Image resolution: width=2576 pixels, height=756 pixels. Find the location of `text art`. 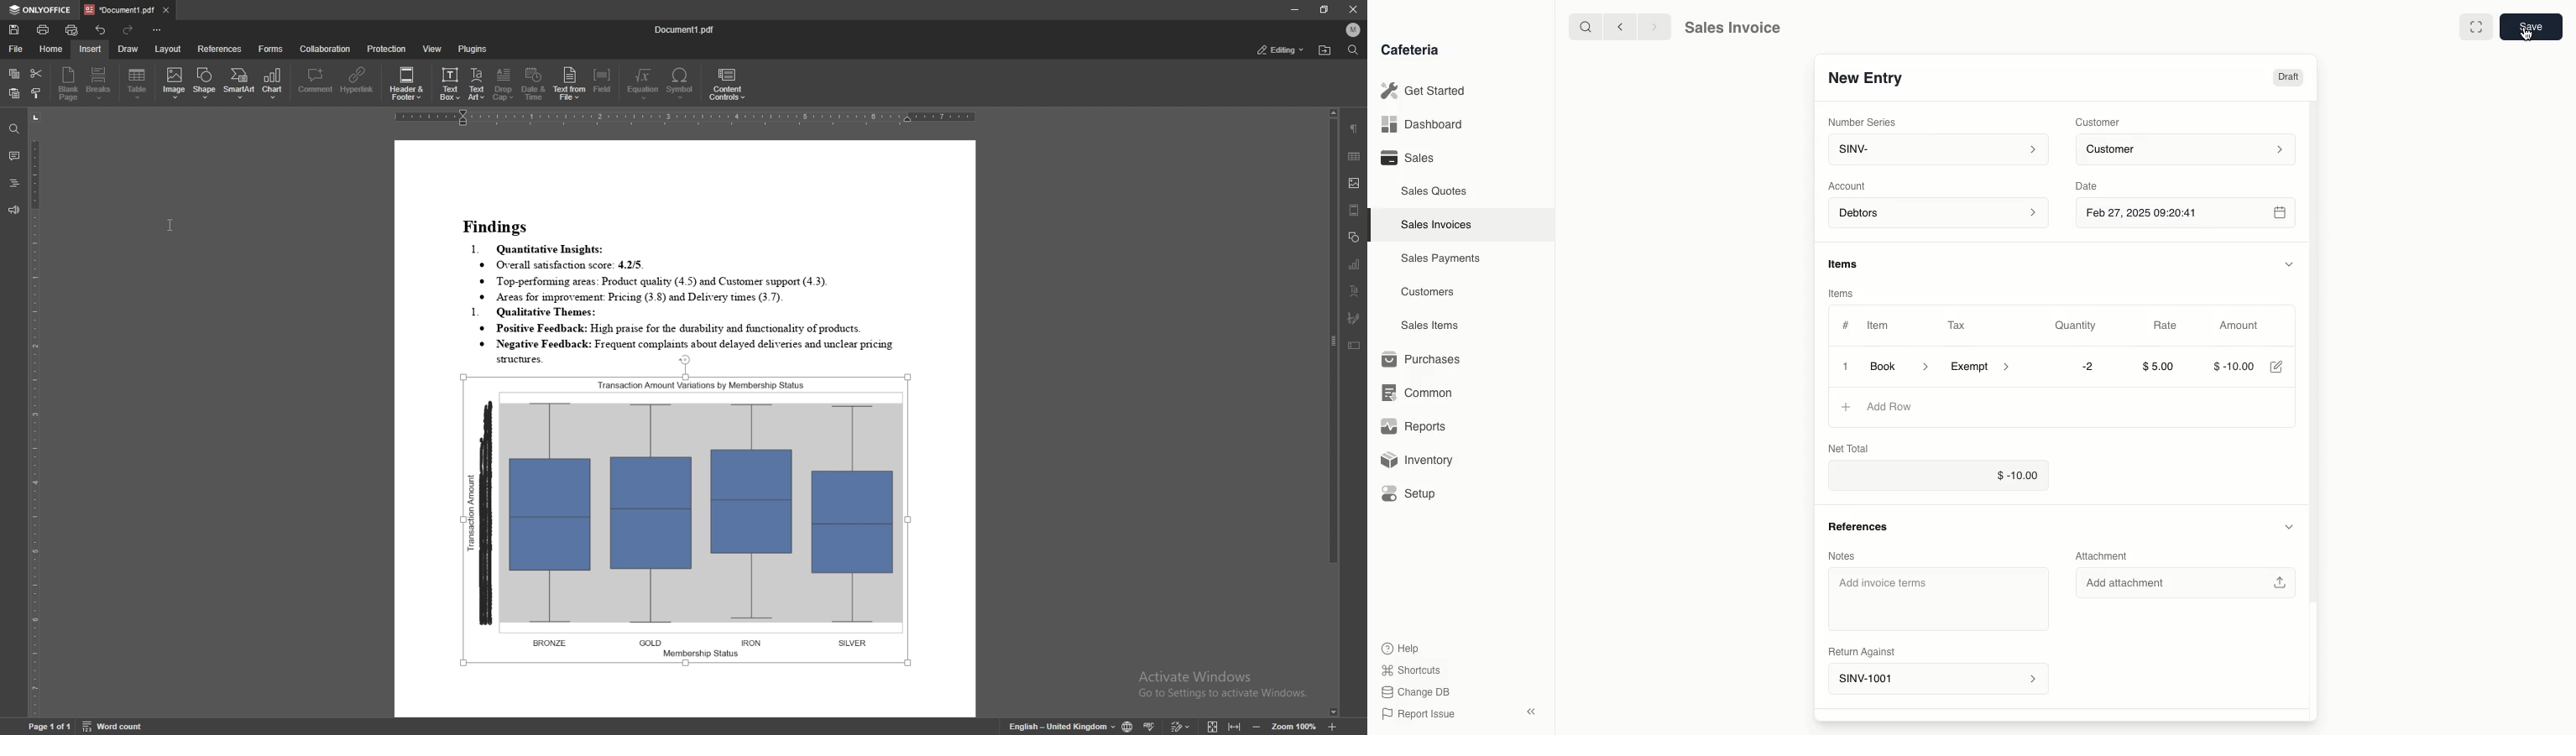

text art is located at coordinates (1355, 291).